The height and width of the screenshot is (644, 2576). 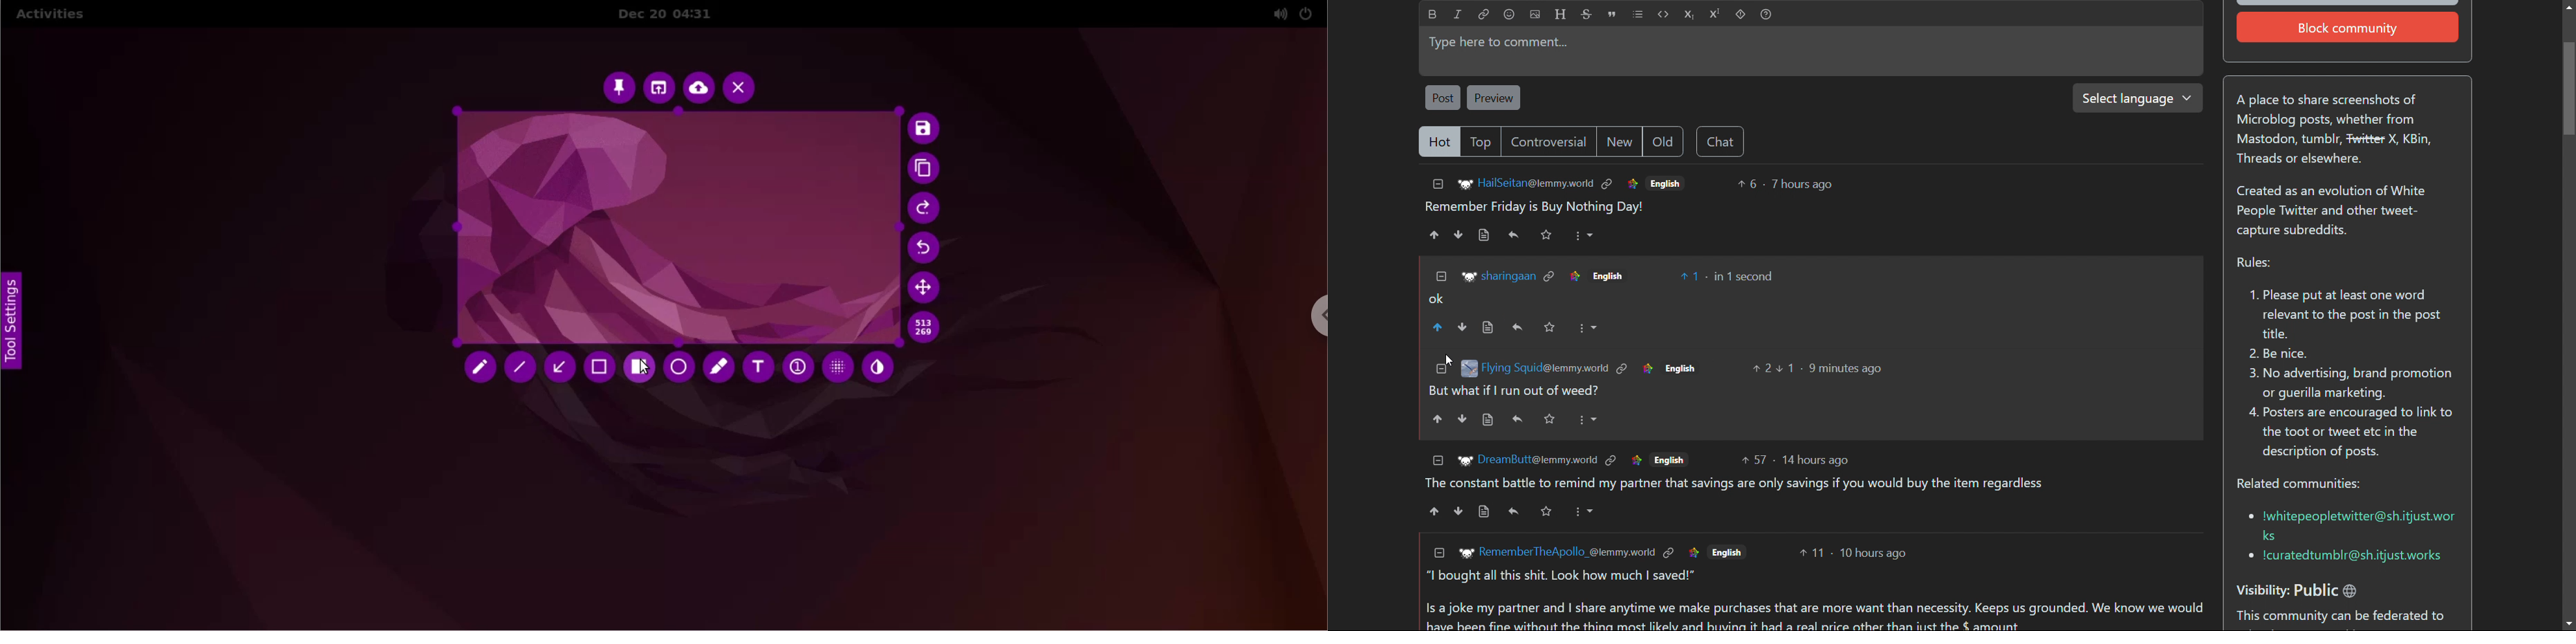 I want to click on More, so click(x=1588, y=418).